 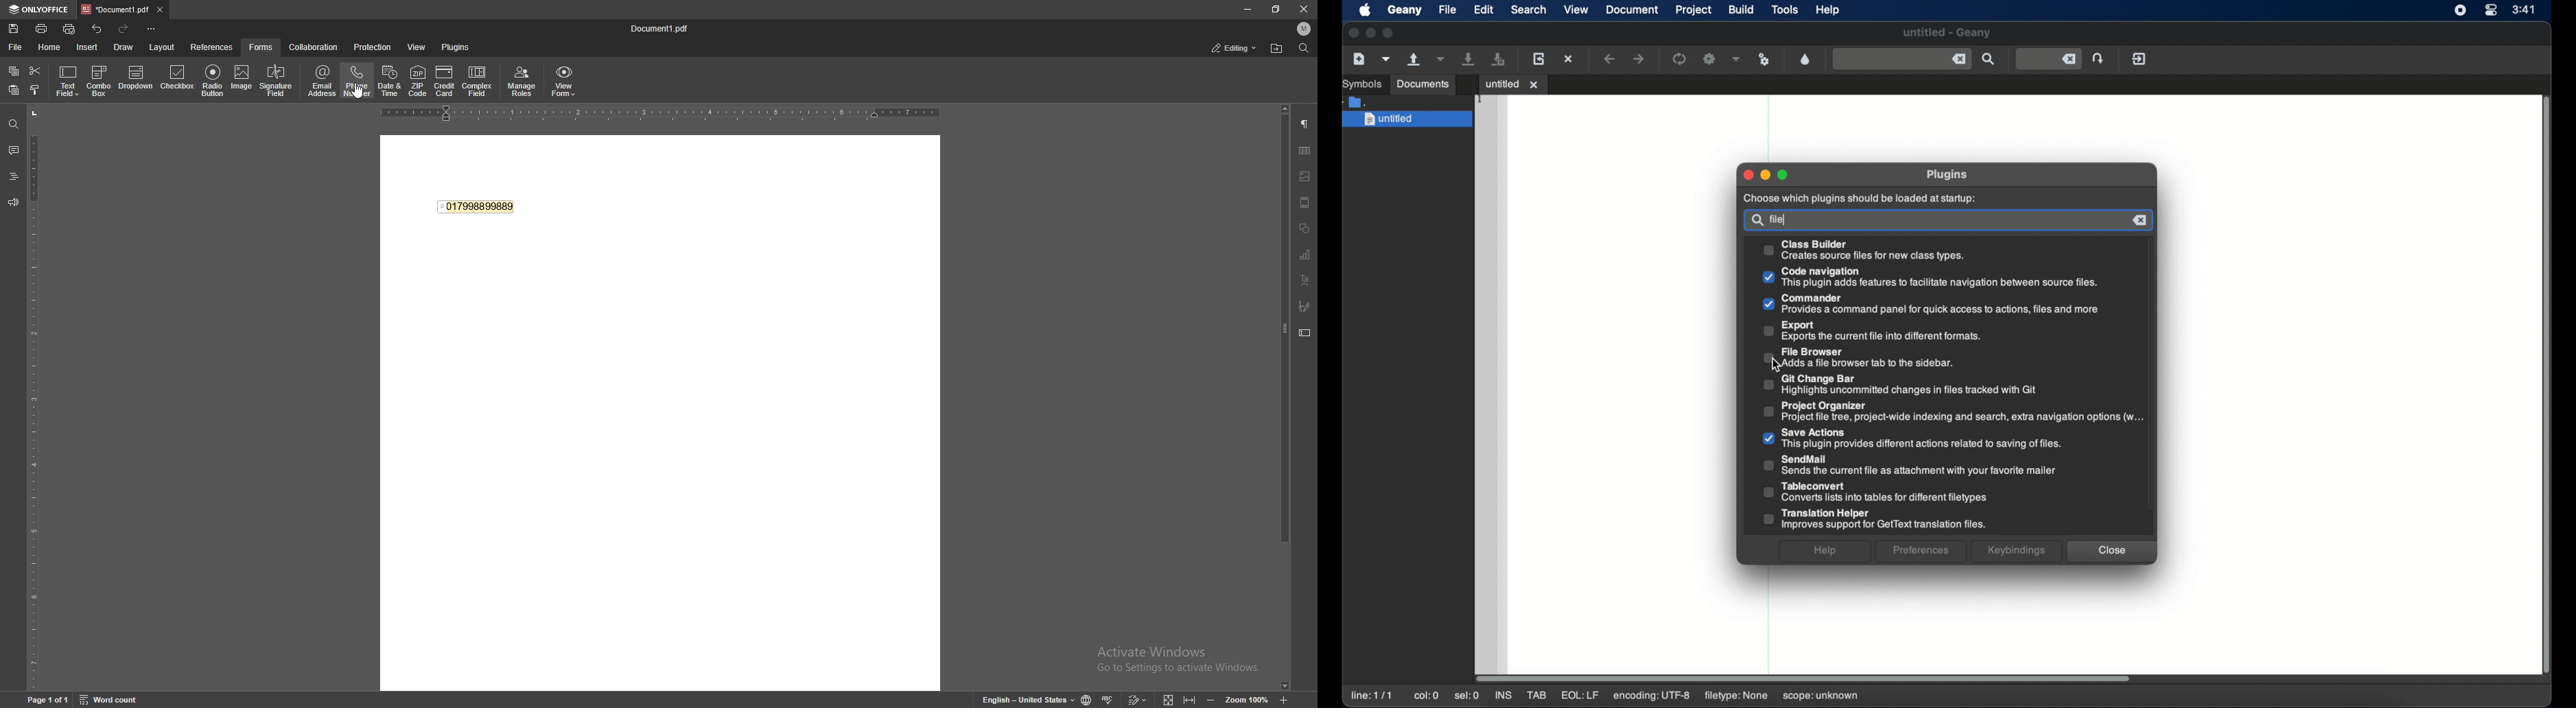 What do you see at coordinates (1639, 59) in the screenshot?
I see `navigate forward a location` at bounding box center [1639, 59].